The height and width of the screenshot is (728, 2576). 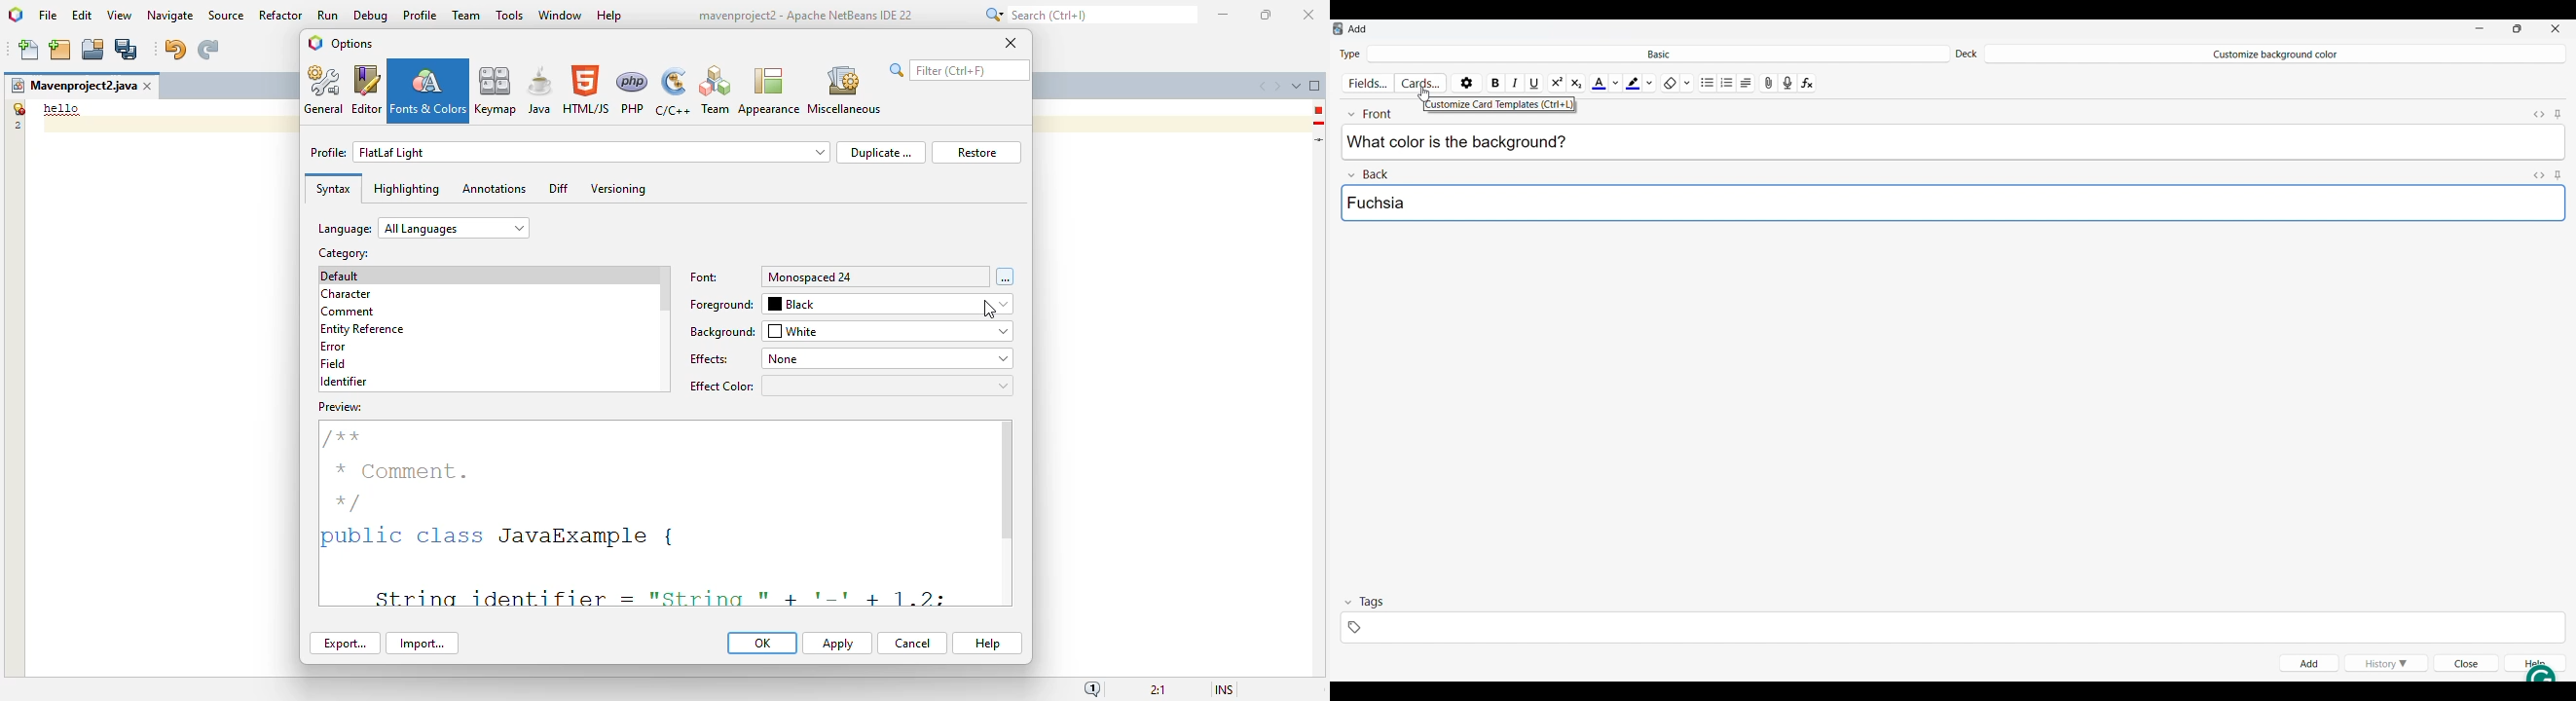 What do you see at coordinates (1375, 203) in the screenshot?
I see `Text color typed in` at bounding box center [1375, 203].